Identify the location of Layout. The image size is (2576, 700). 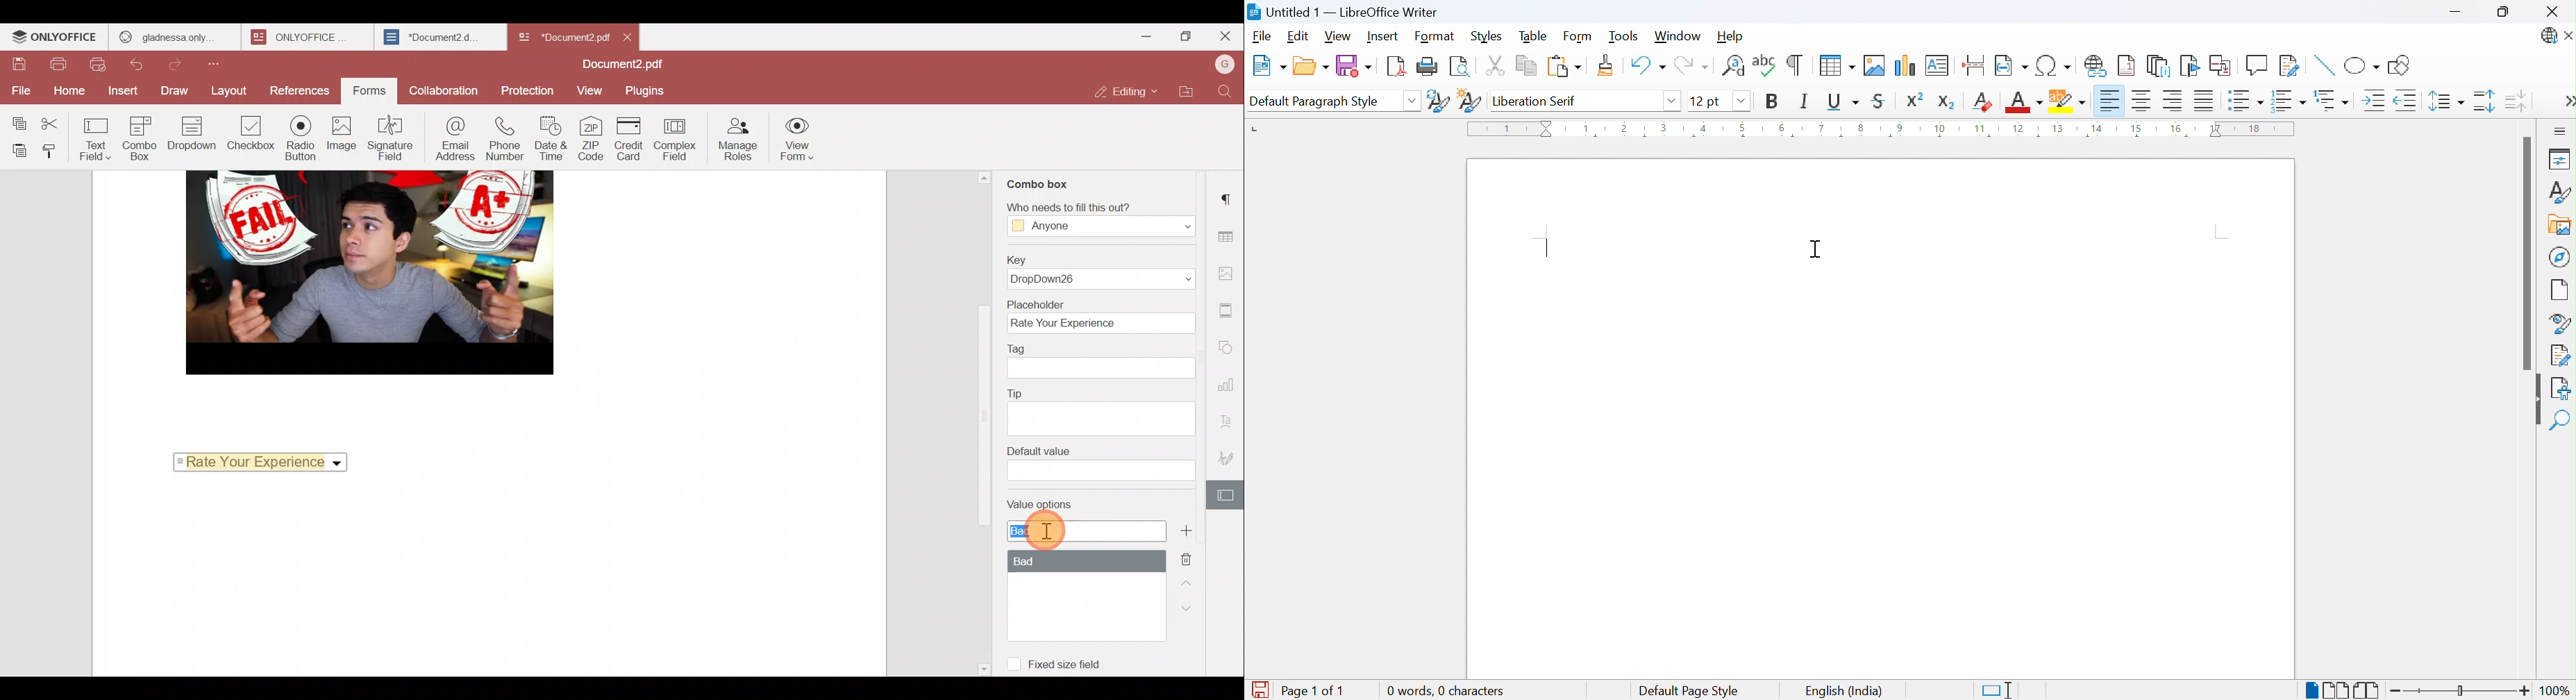
(228, 93).